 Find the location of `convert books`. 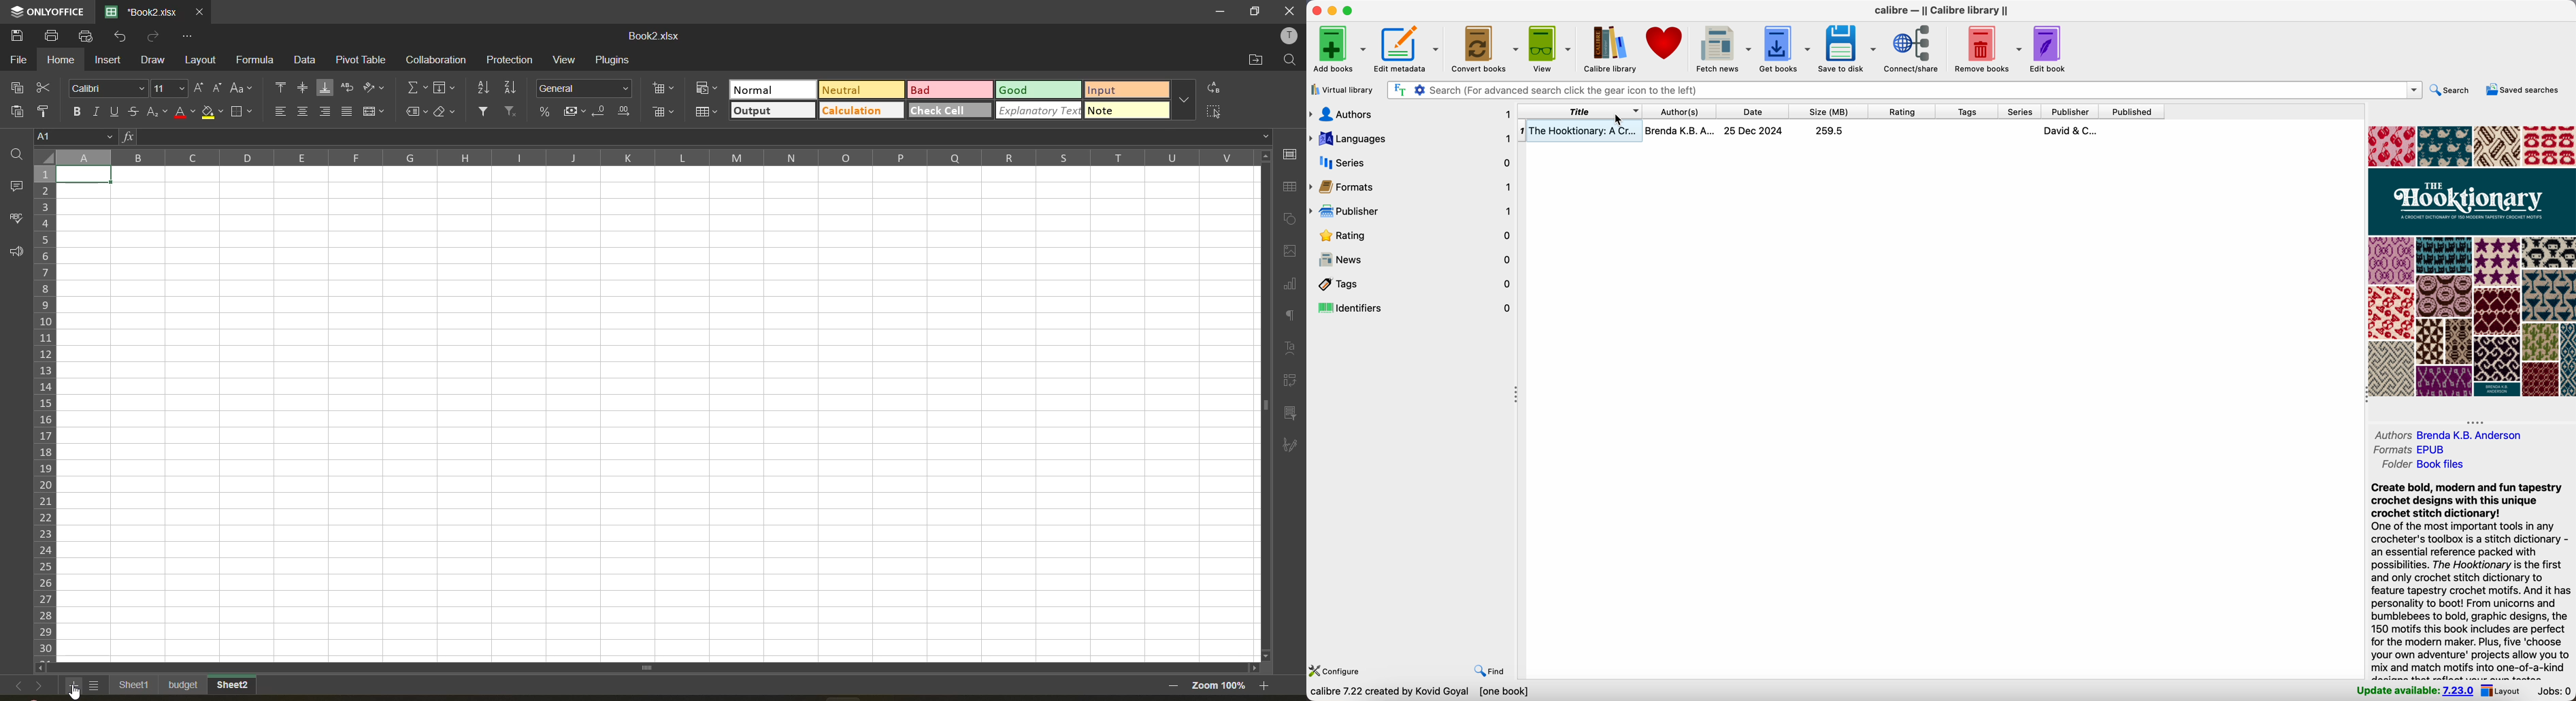

convert books is located at coordinates (1484, 48).